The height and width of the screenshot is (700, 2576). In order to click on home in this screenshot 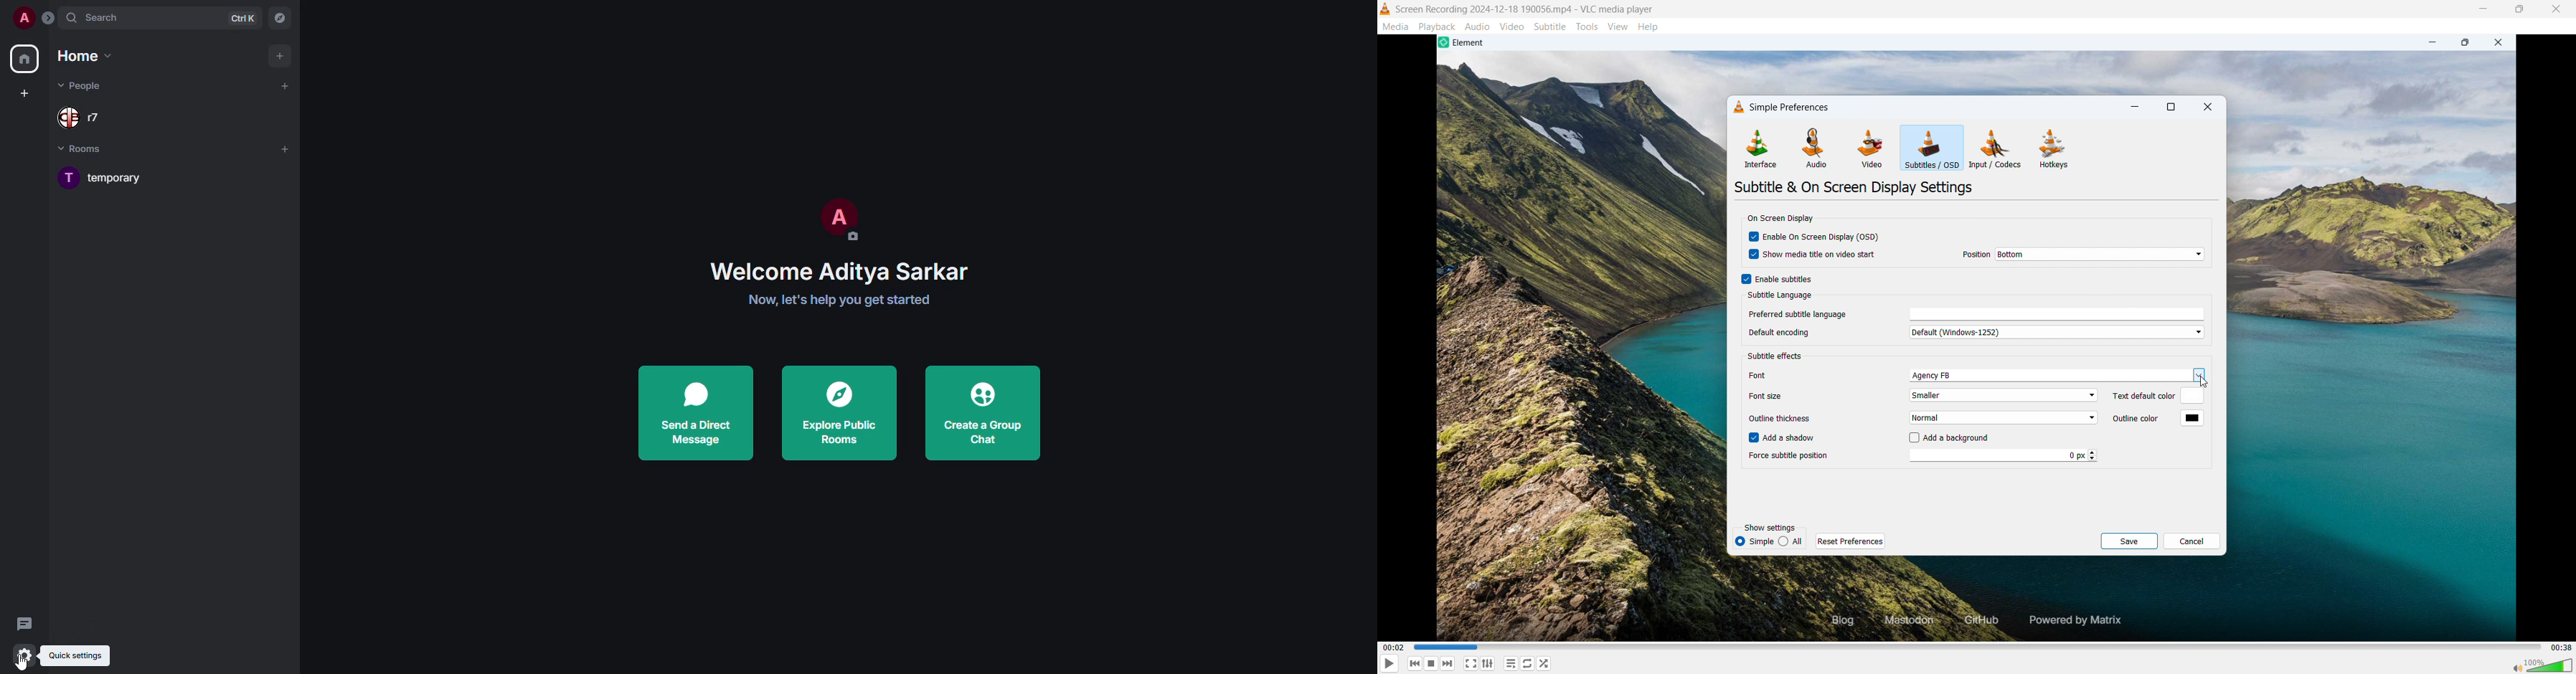, I will do `click(27, 60)`.